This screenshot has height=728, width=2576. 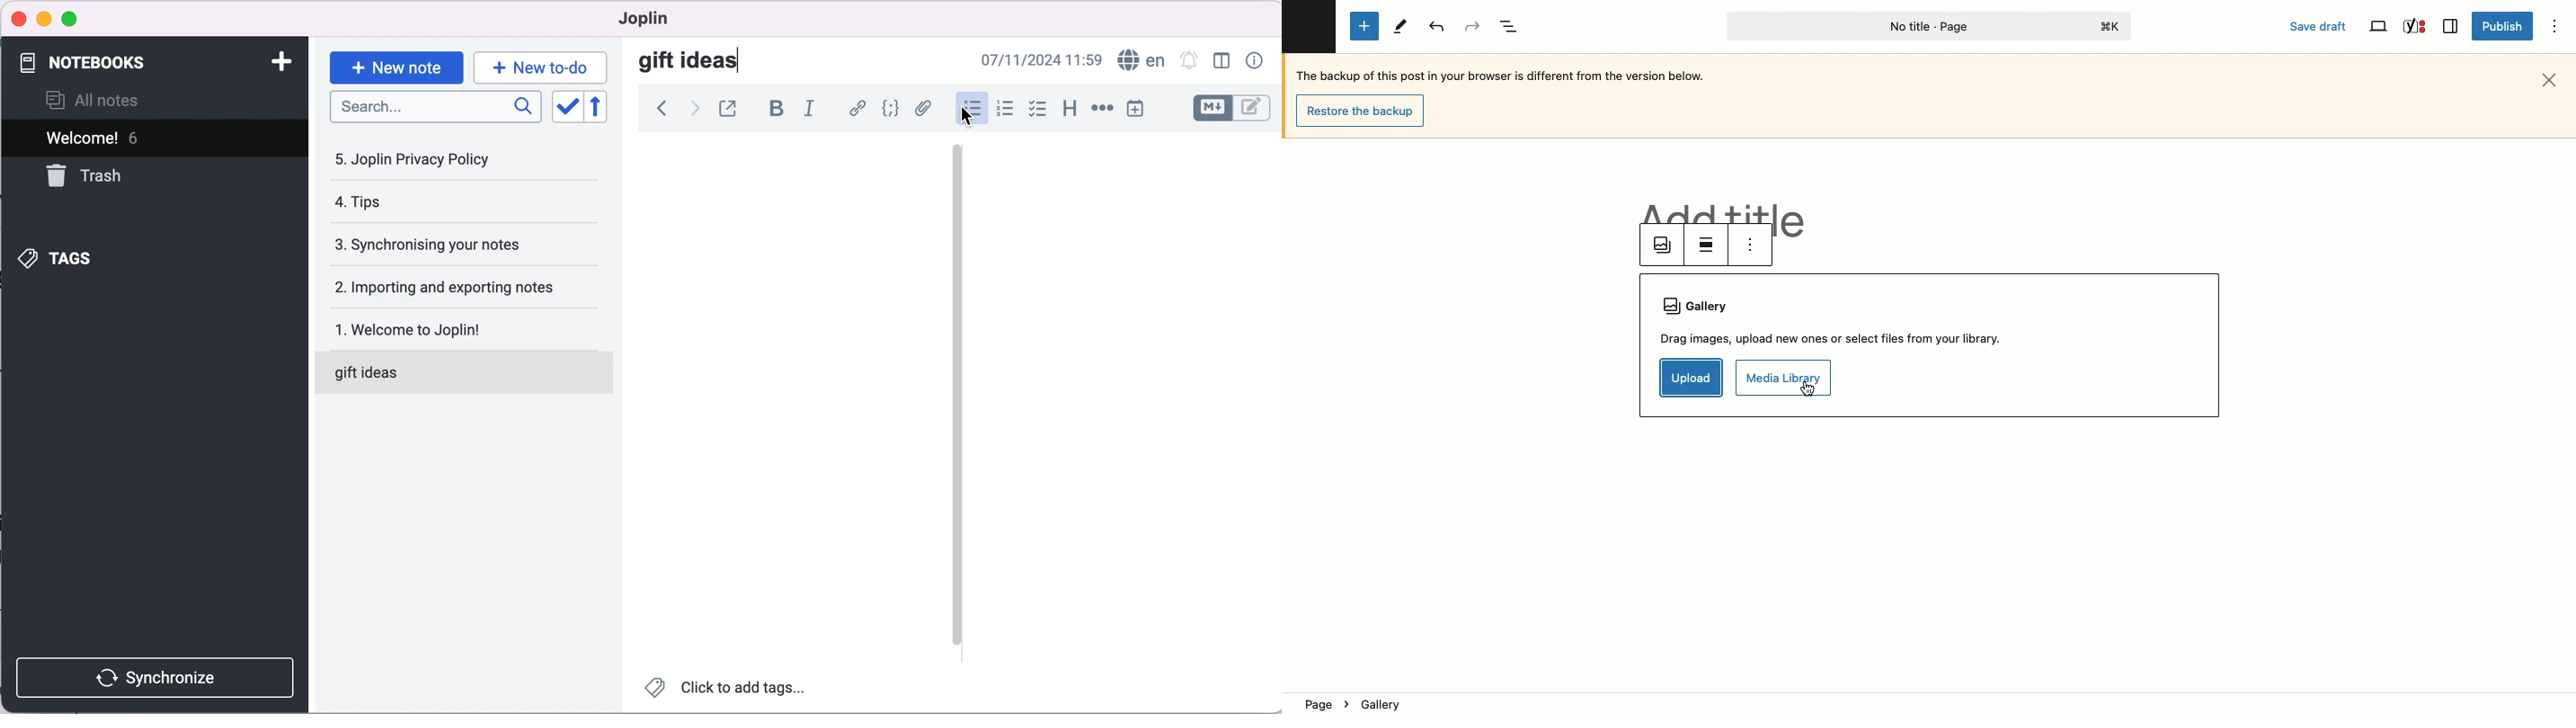 I want to click on notebooks, so click(x=95, y=60).